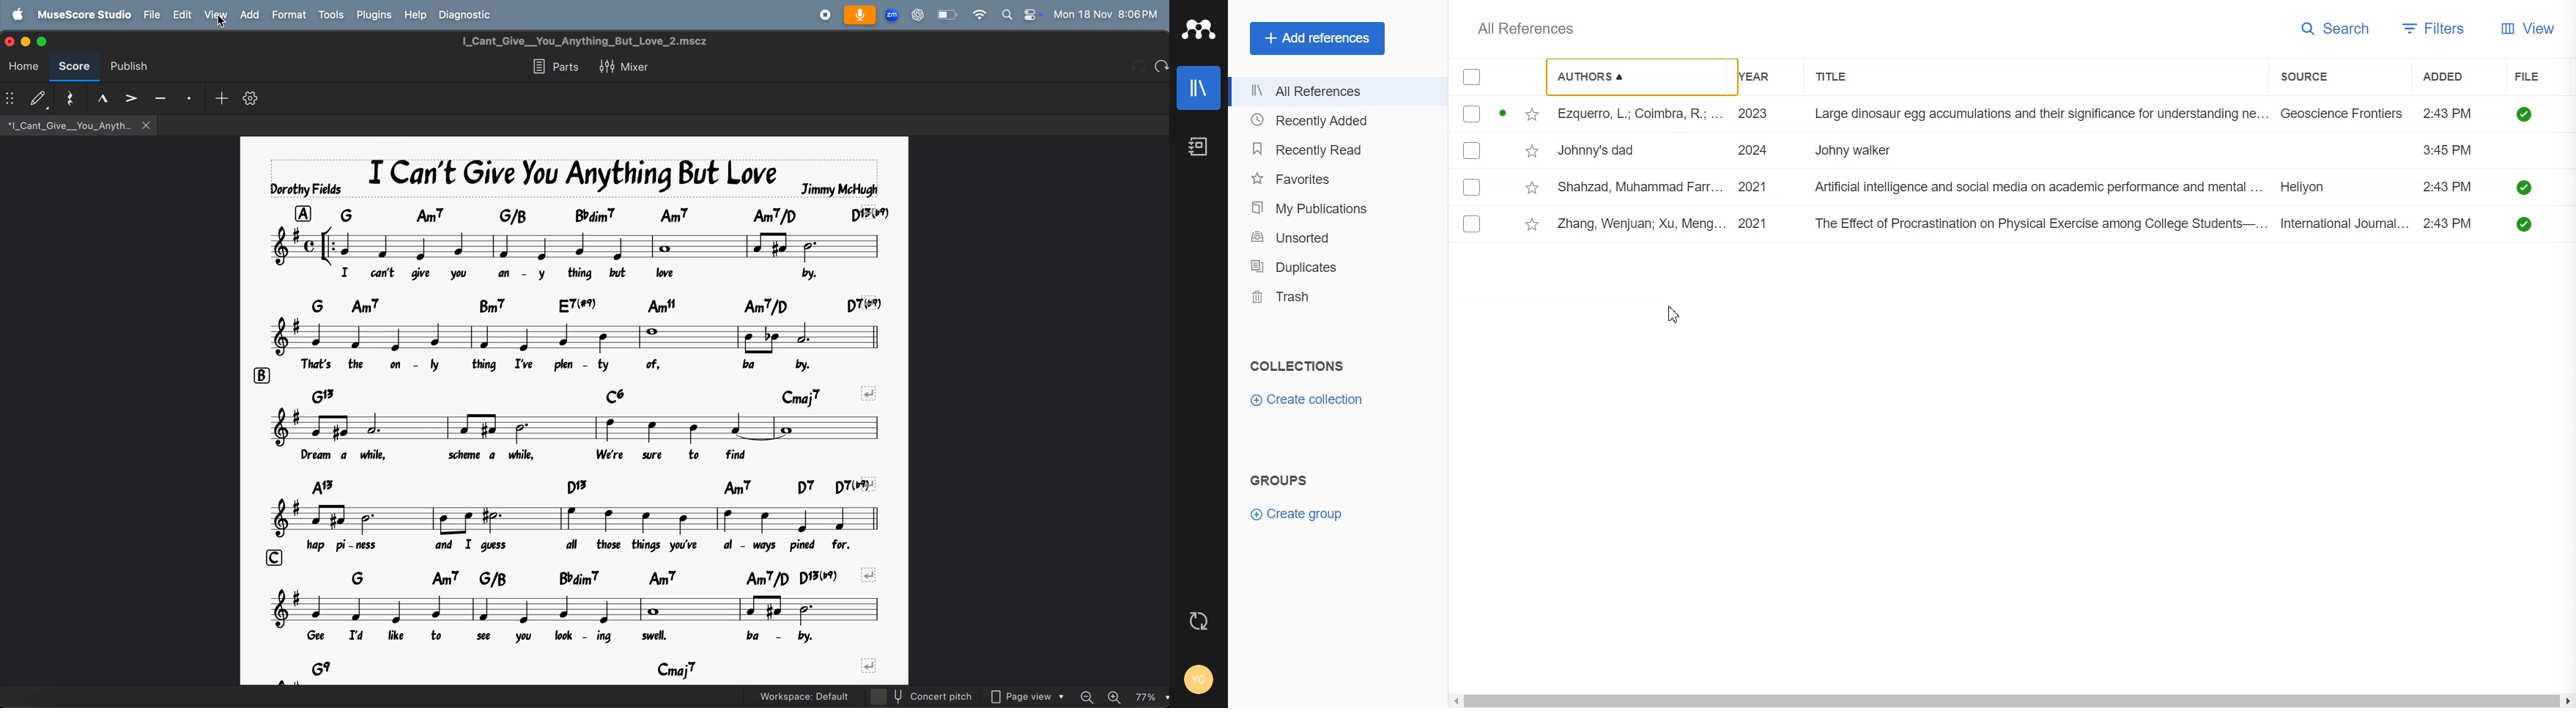 This screenshot has height=728, width=2576. What do you see at coordinates (182, 14) in the screenshot?
I see `edit` at bounding box center [182, 14].